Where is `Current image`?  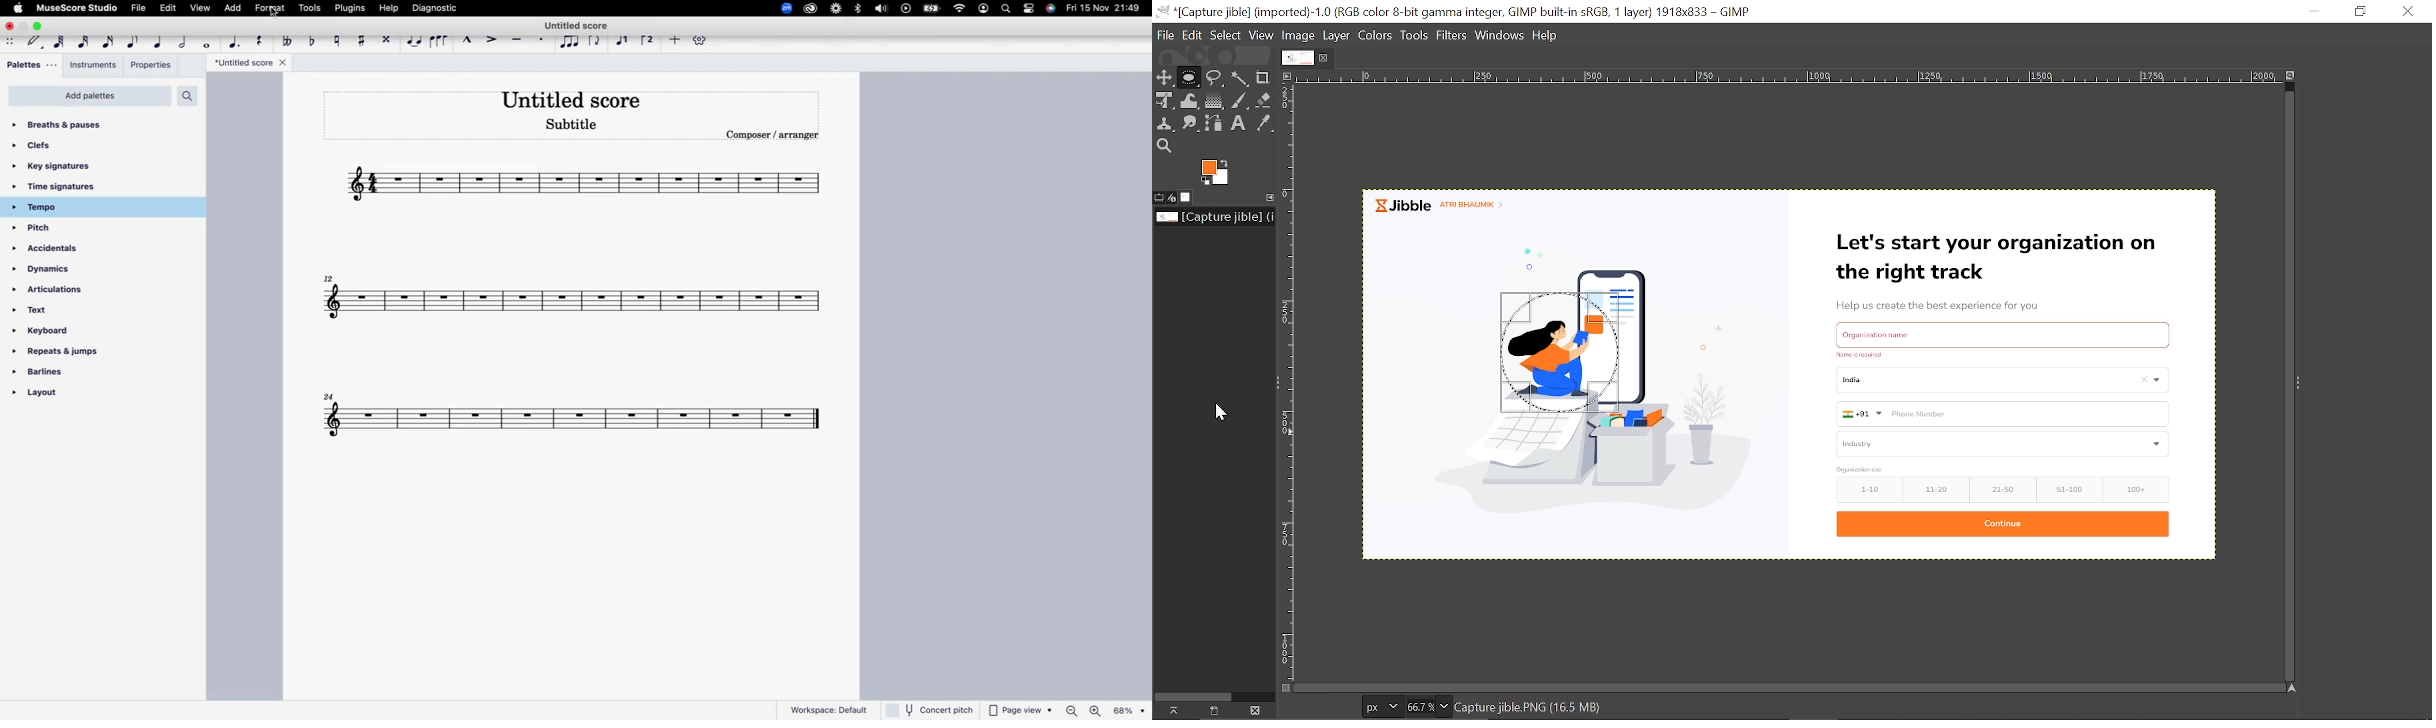
Current image is located at coordinates (1953, 375).